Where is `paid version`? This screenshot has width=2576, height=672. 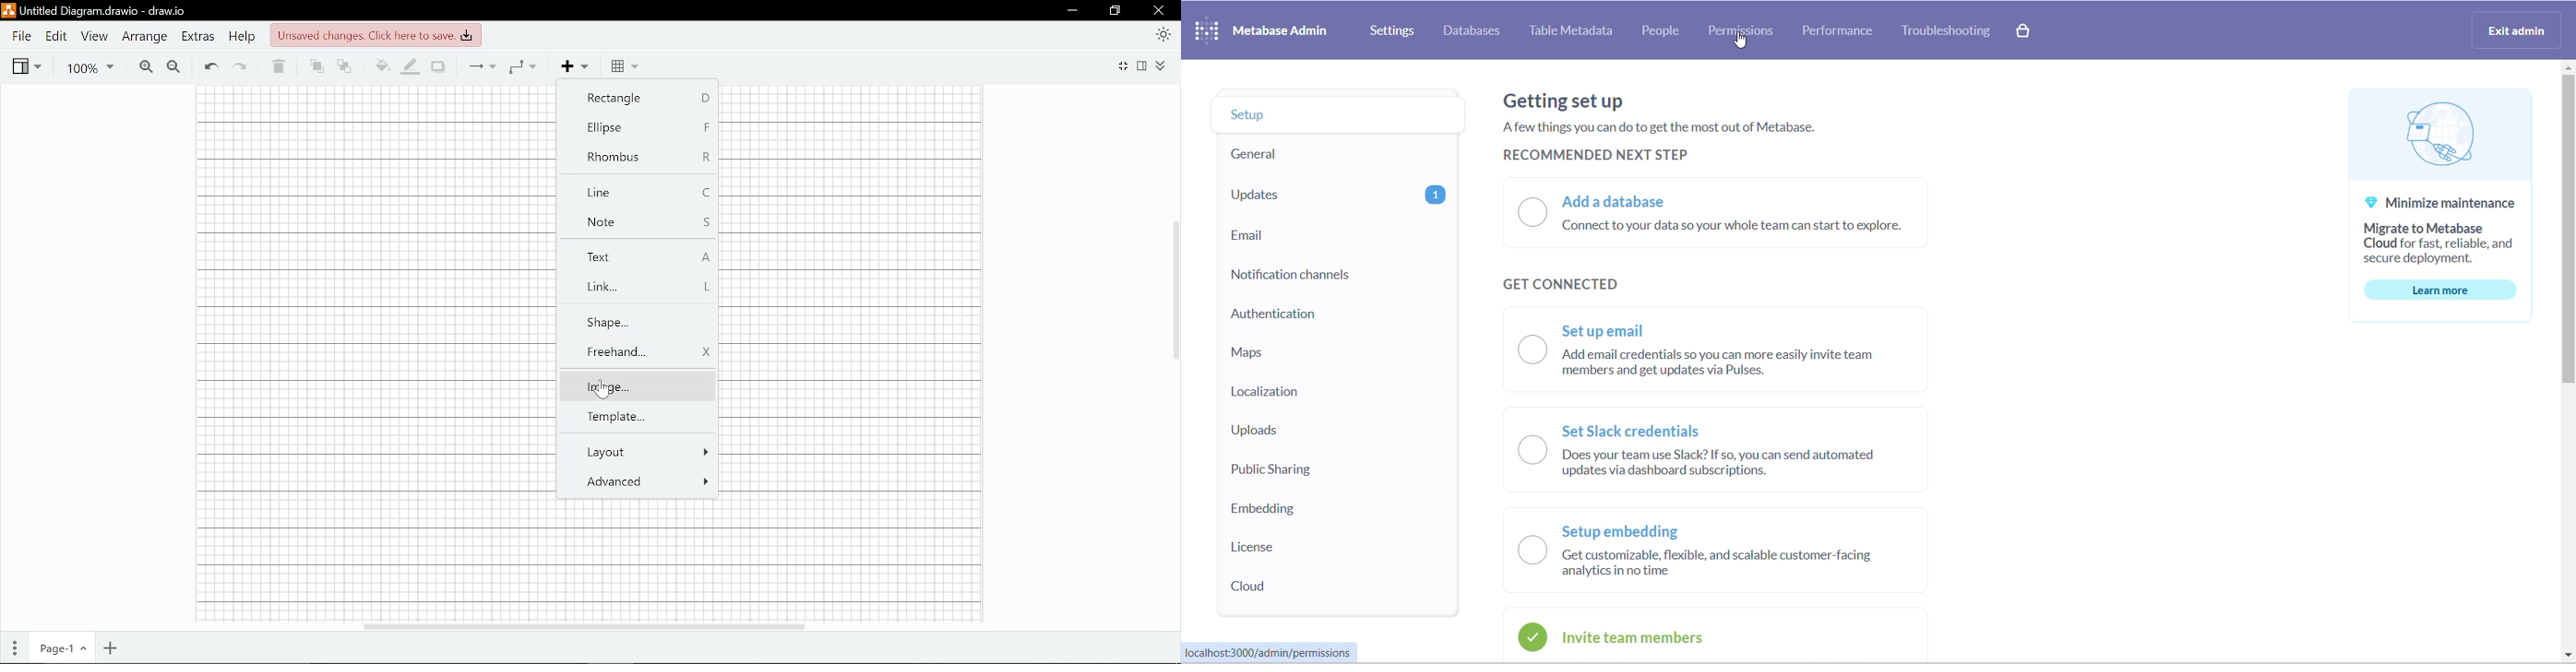
paid version is located at coordinates (2033, 31).